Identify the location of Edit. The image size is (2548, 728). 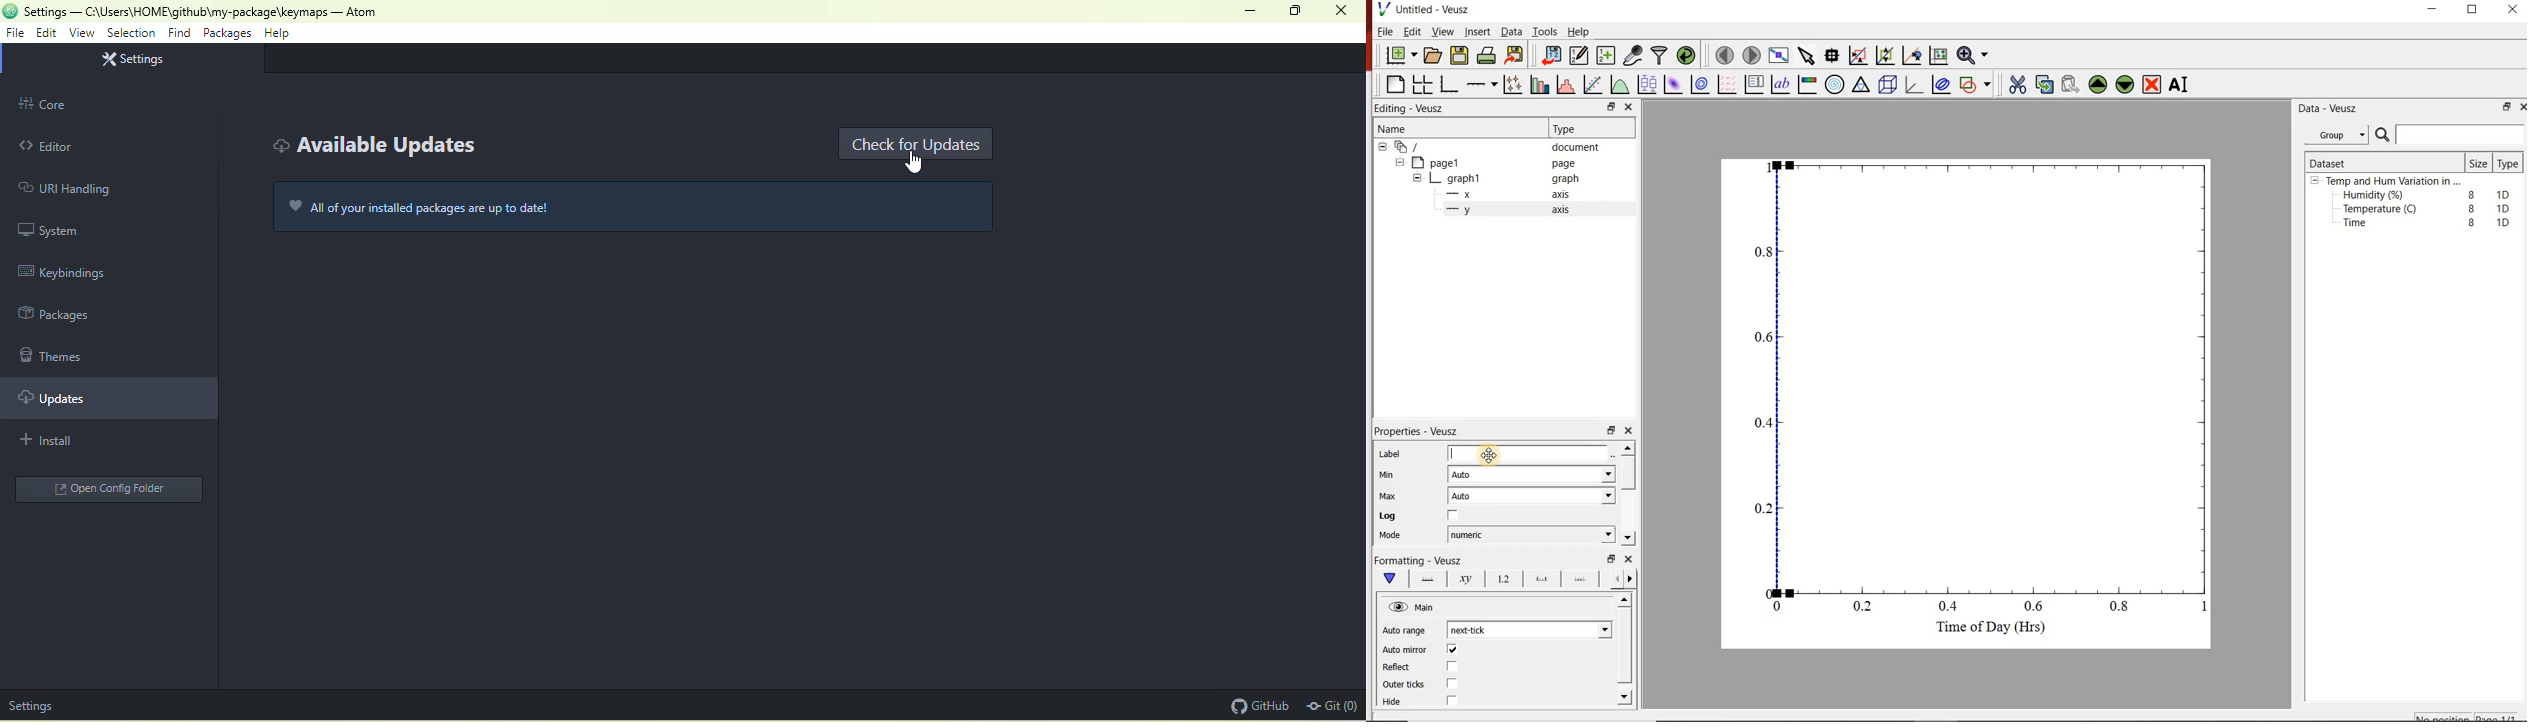
(1412, 33).